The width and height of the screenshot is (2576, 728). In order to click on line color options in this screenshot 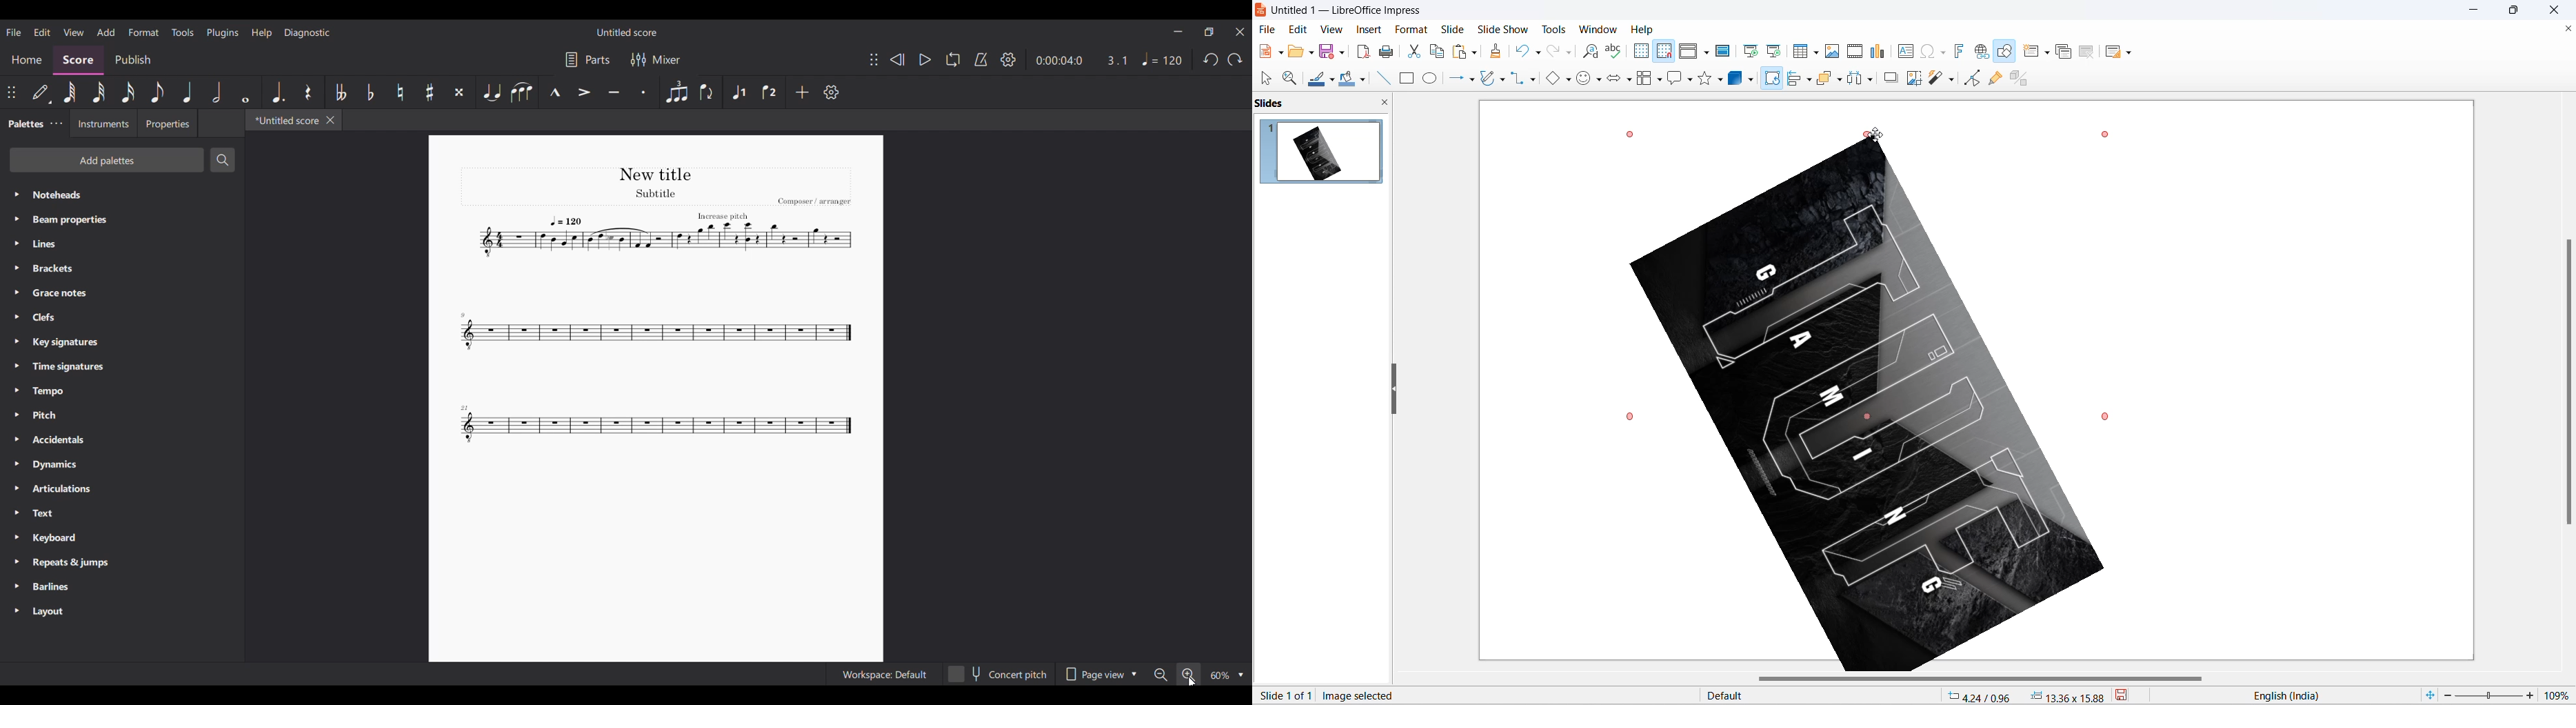, I will do `click(1332, 83)`.